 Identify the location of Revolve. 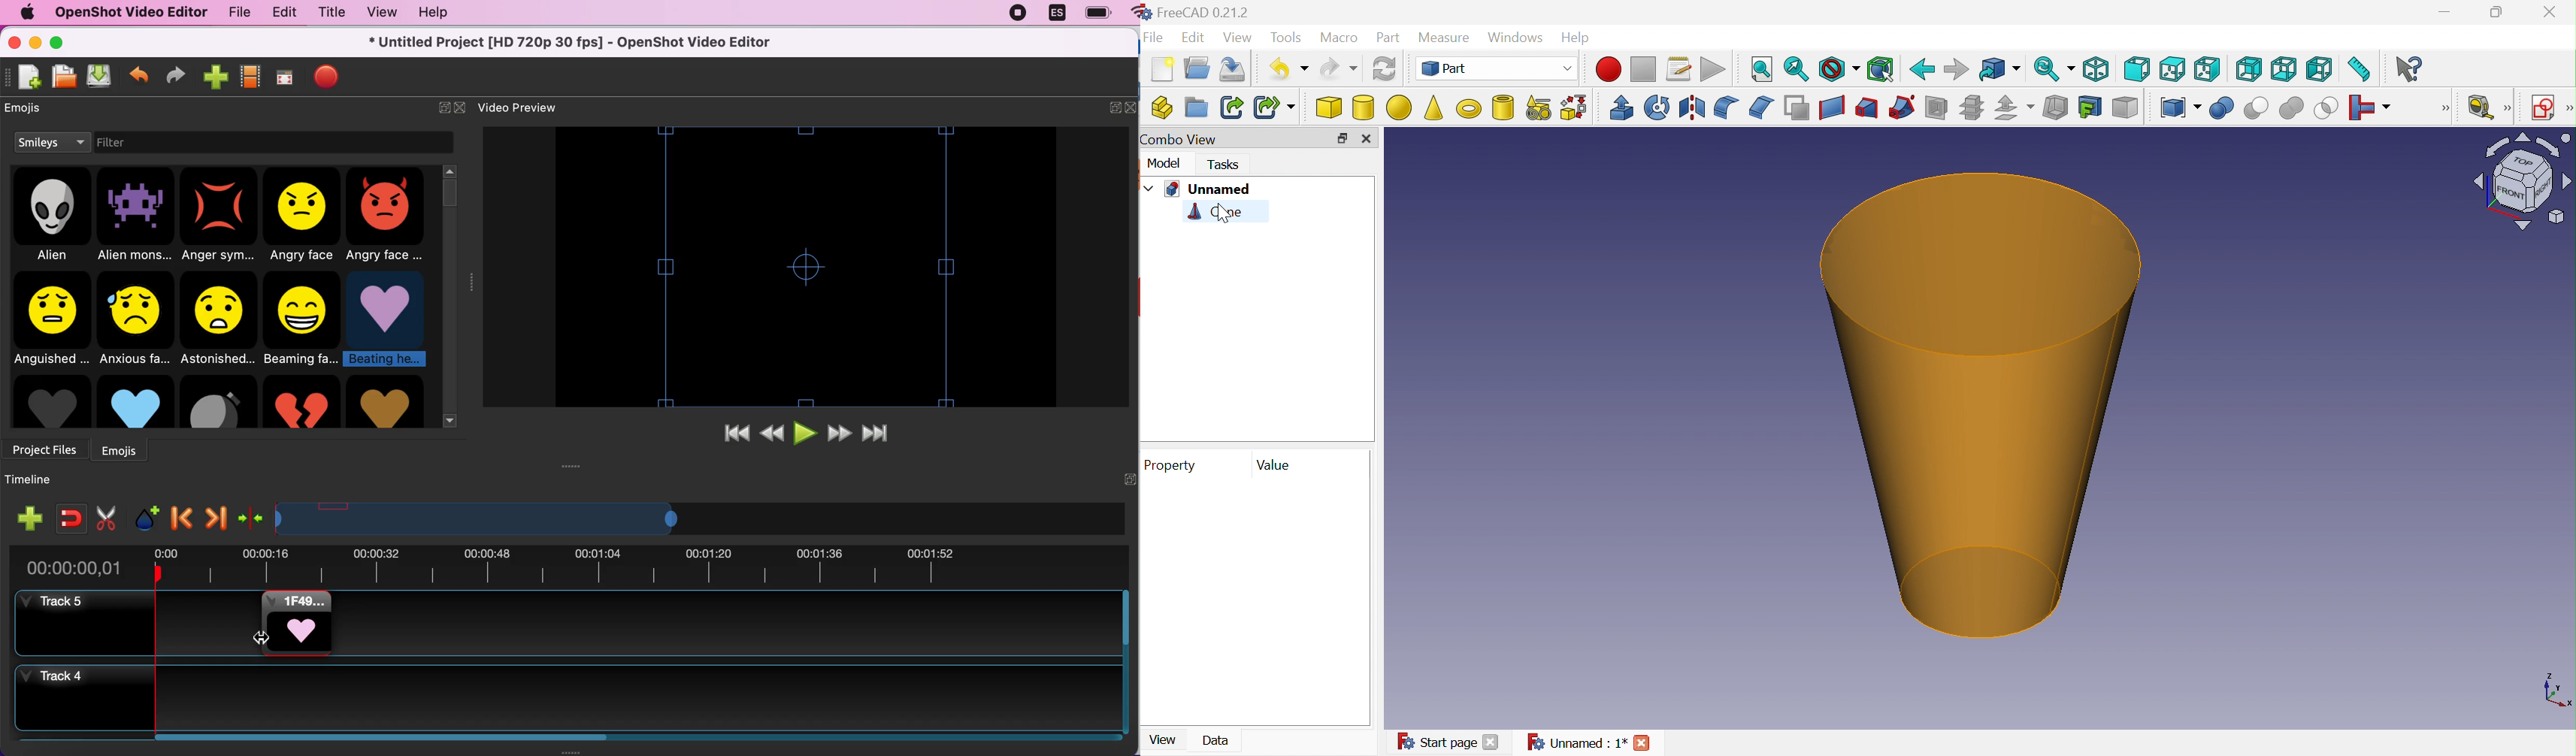
(1656, 107).